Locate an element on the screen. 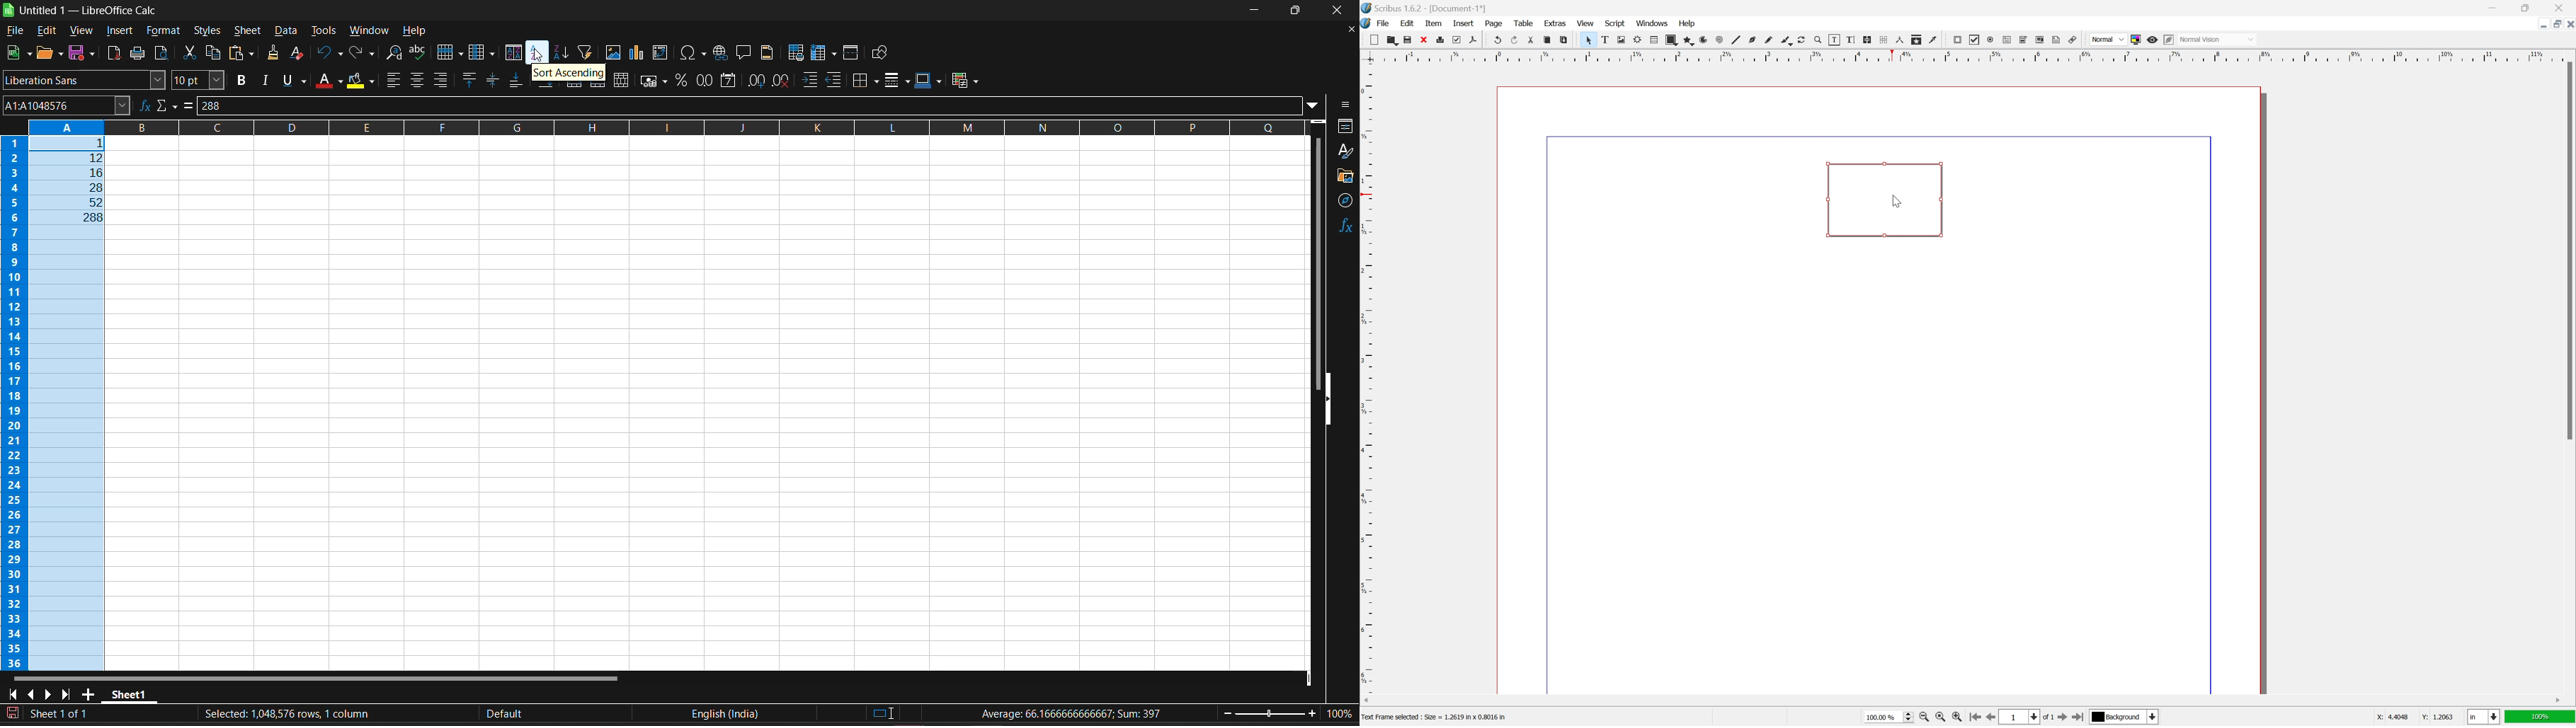 The image size is (2576, 728). freeze rows and columns is located at coordinates (826, 54).